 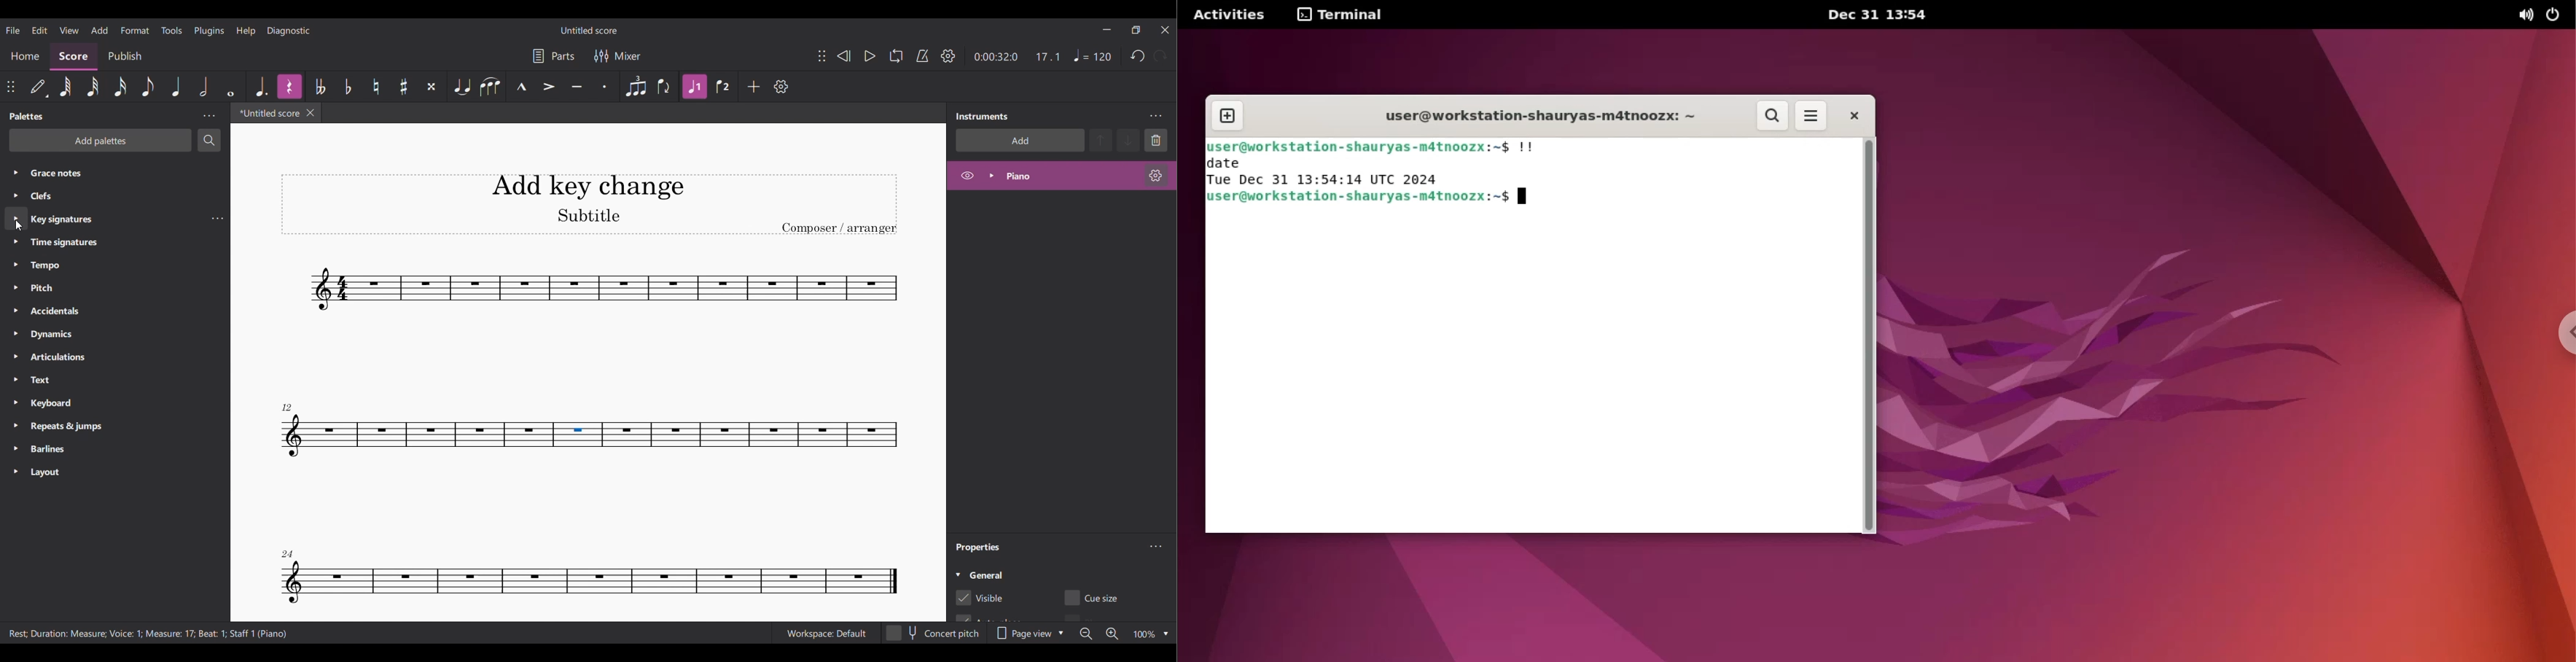 What do you see at coordinates (617, 56) in the screenshot?
I see `Mixer` at bounding box center [617, 56].